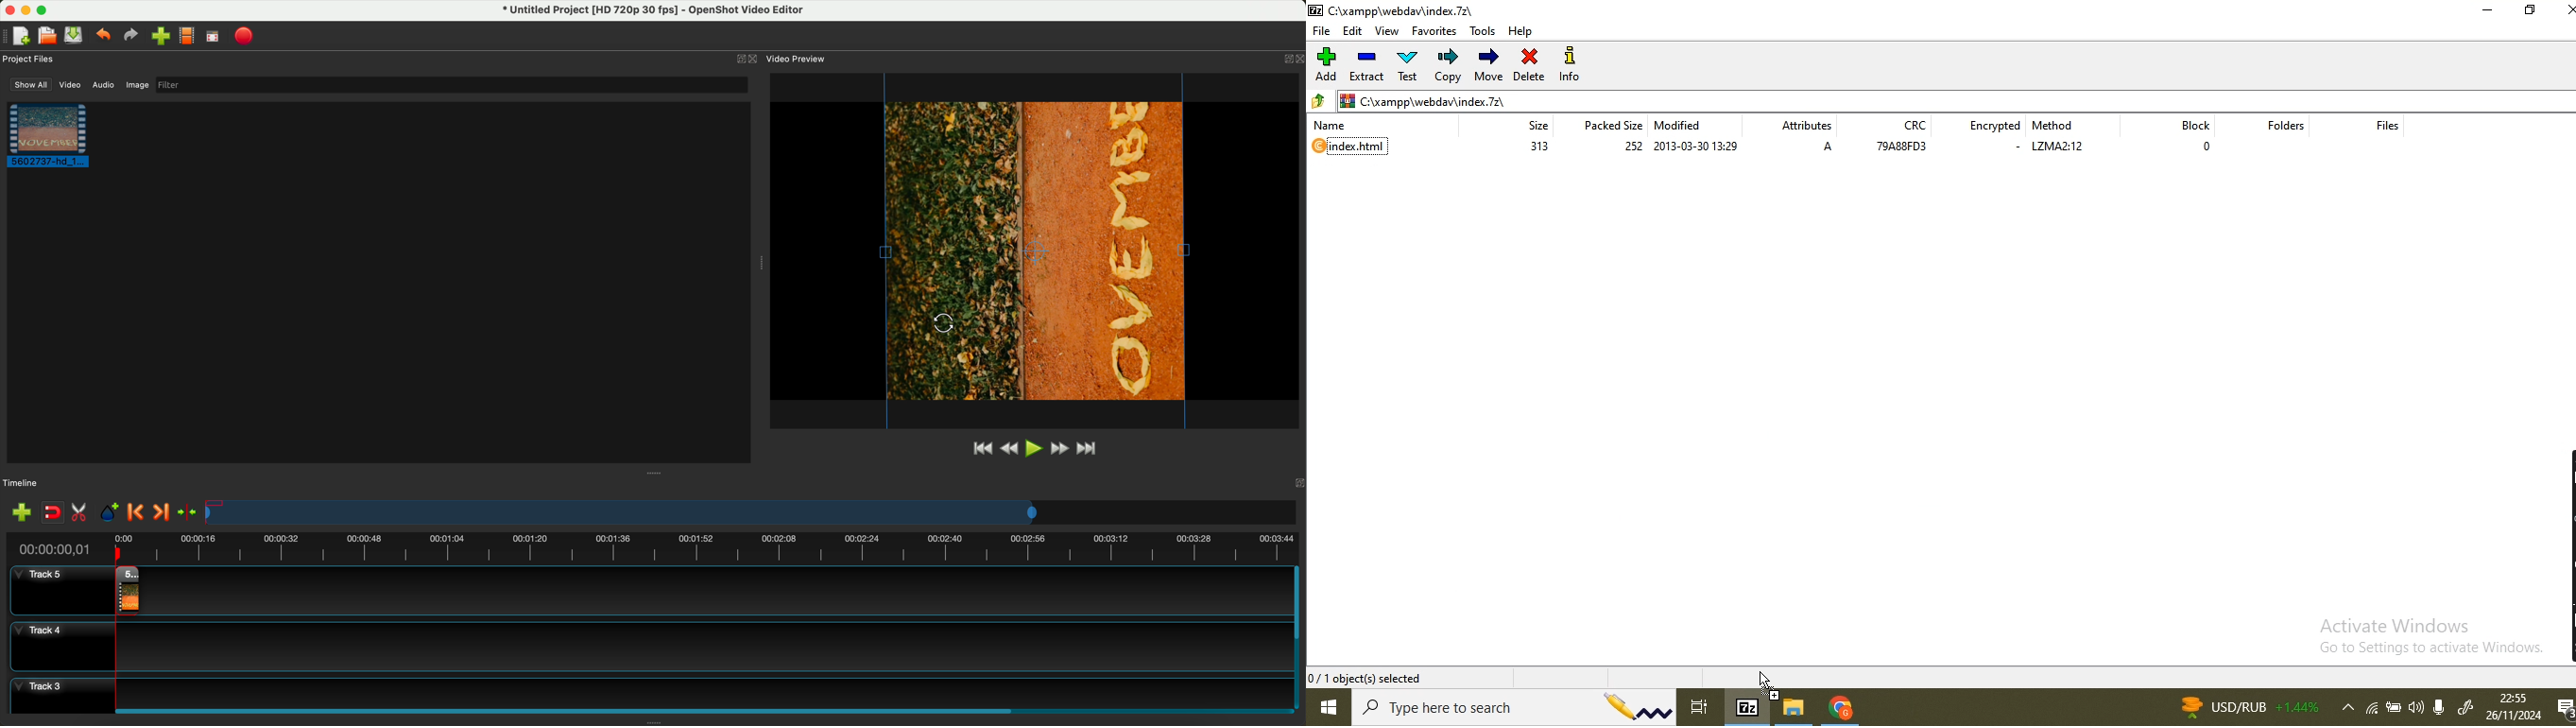 This screenshot has width=2576, height=728. Describe the element at coordinates (1537, 146) in the screenshot. I see `313` at that location.